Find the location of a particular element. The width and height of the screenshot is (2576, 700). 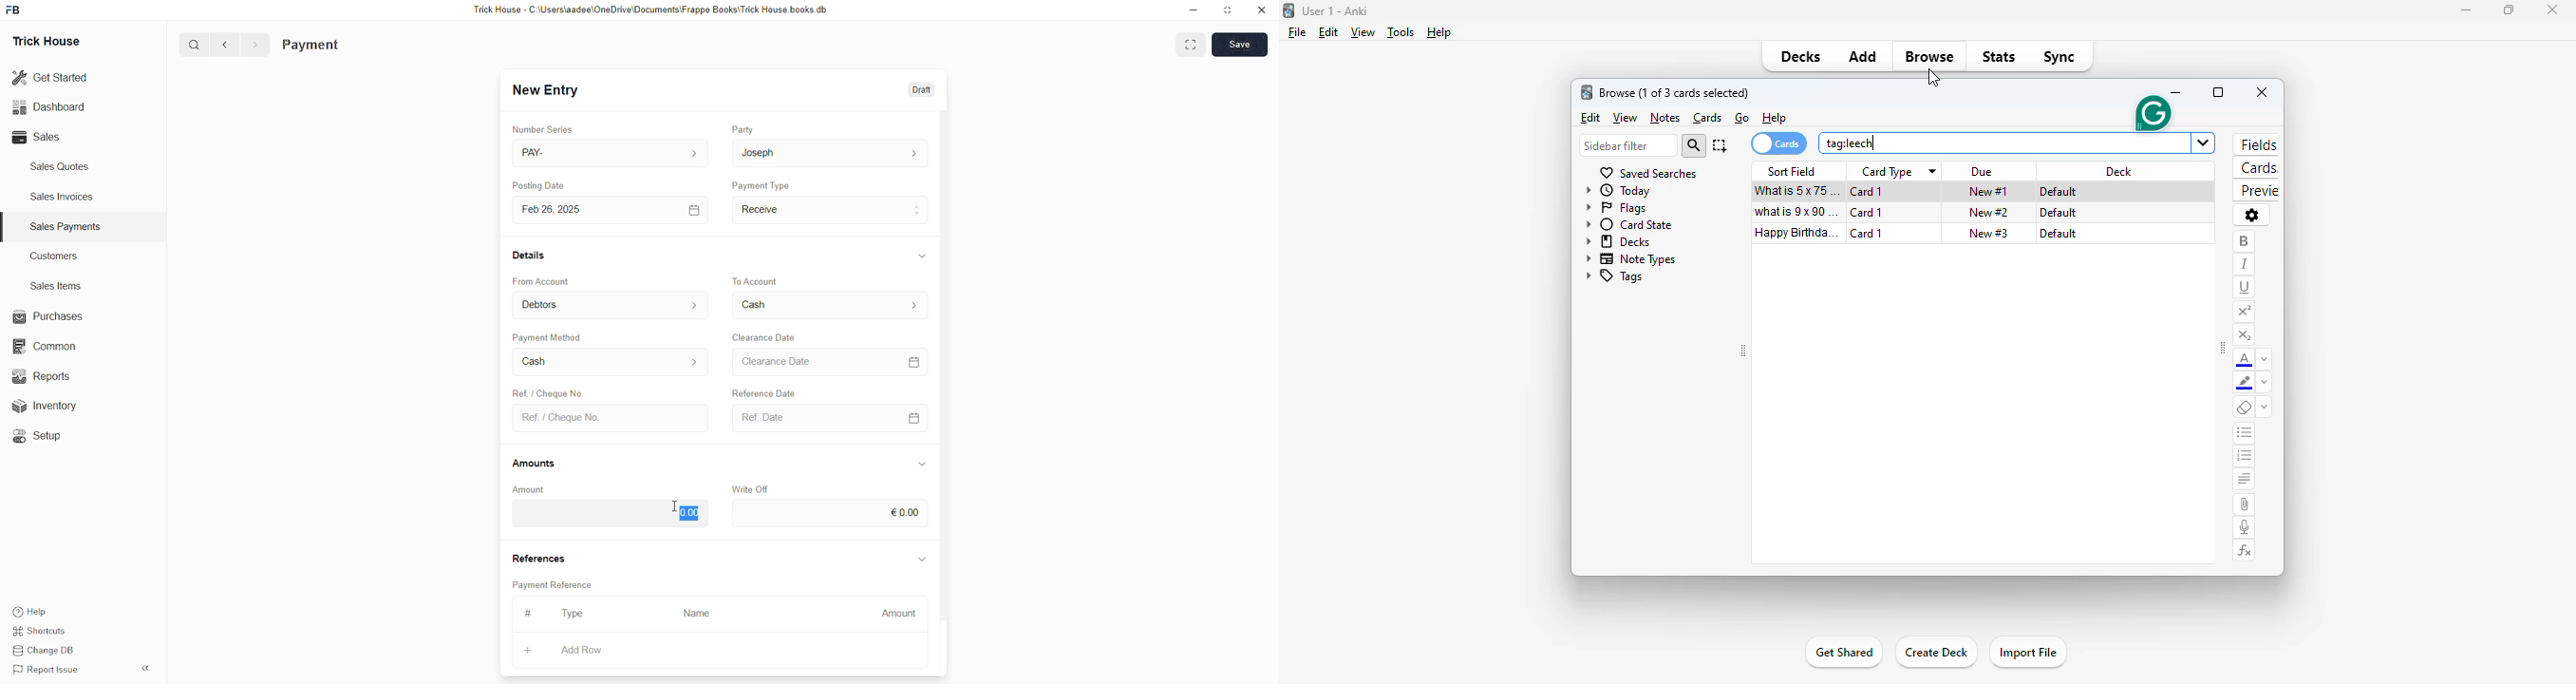

get shared is located at coordinates (1846, 653).